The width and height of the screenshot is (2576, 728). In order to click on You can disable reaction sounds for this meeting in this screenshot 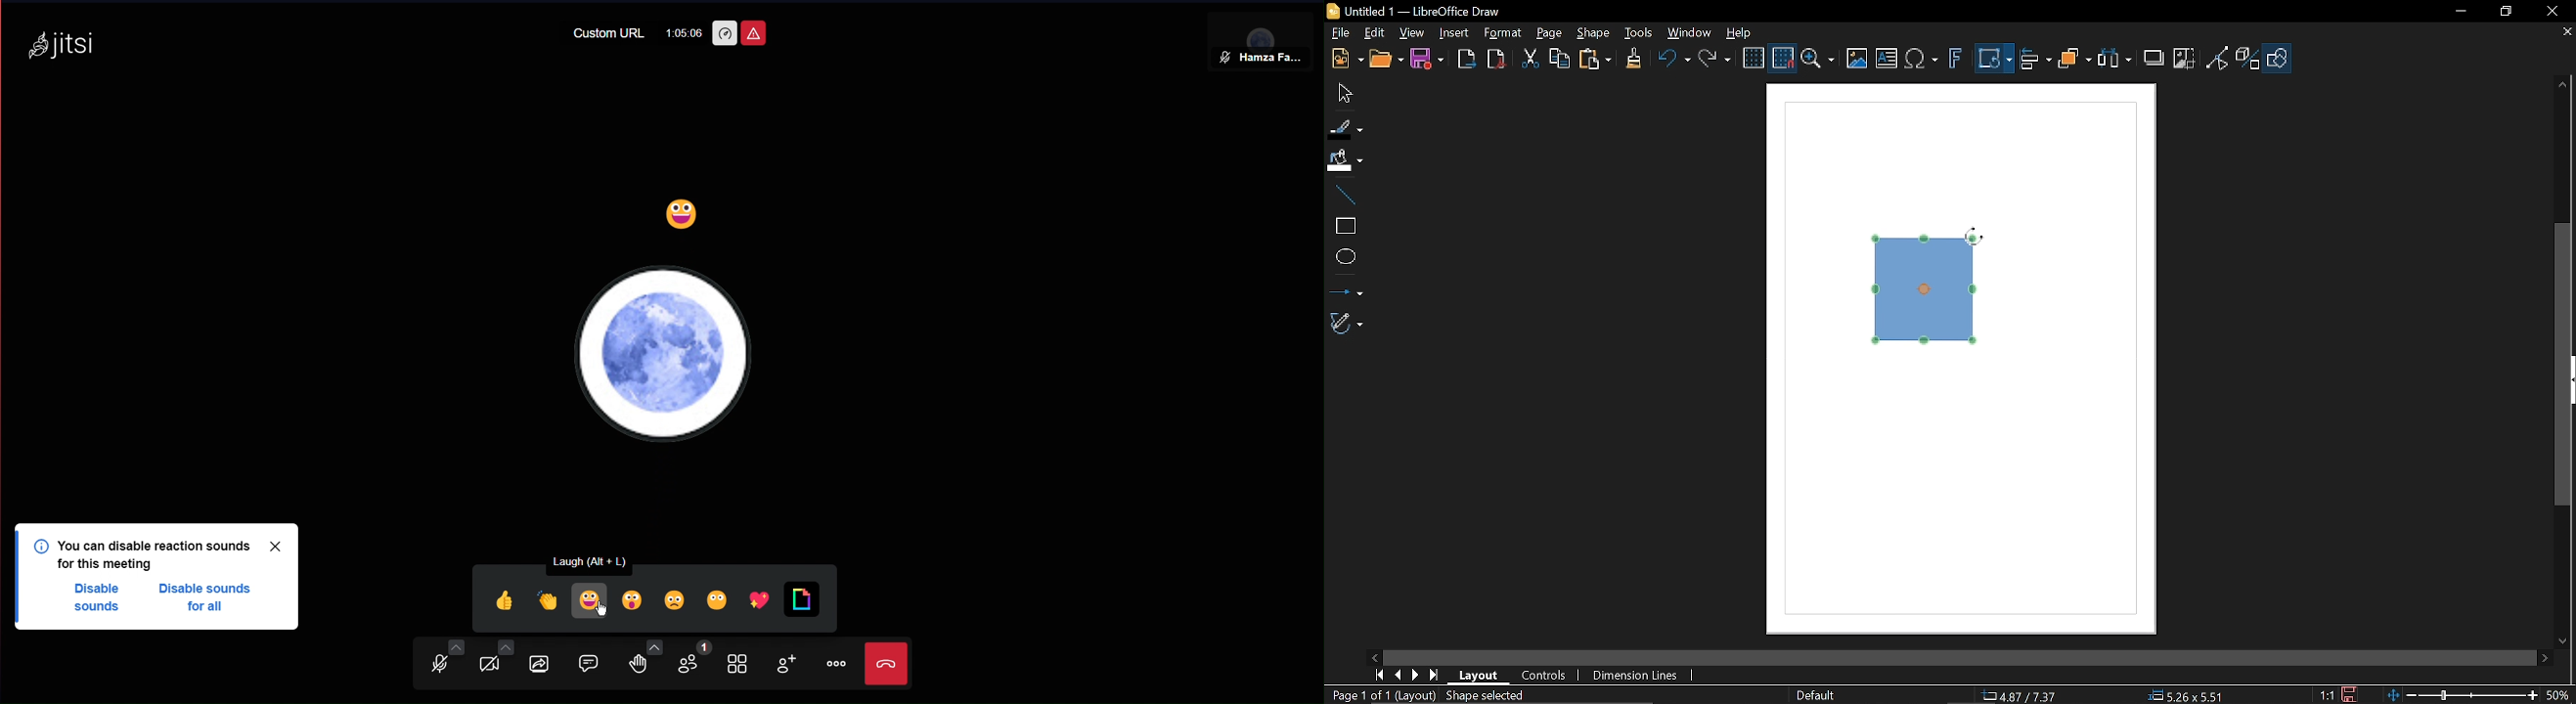, I will do `click(162, 553)`.